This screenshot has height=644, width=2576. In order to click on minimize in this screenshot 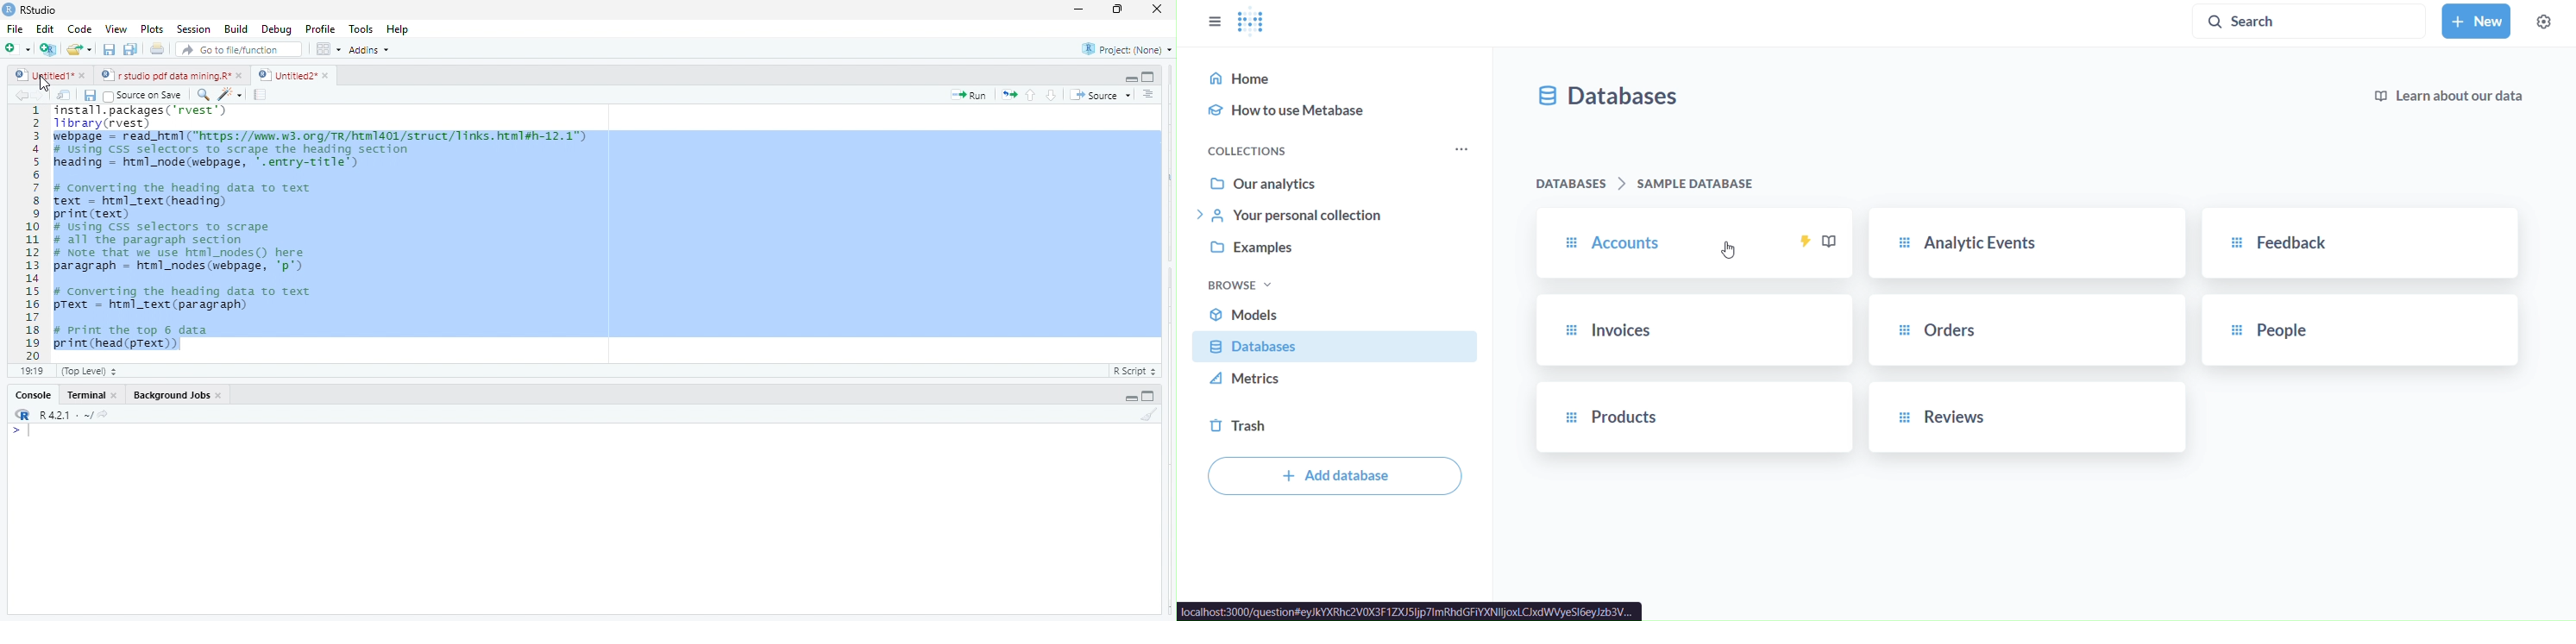, I will do `click(1115, 11)`.